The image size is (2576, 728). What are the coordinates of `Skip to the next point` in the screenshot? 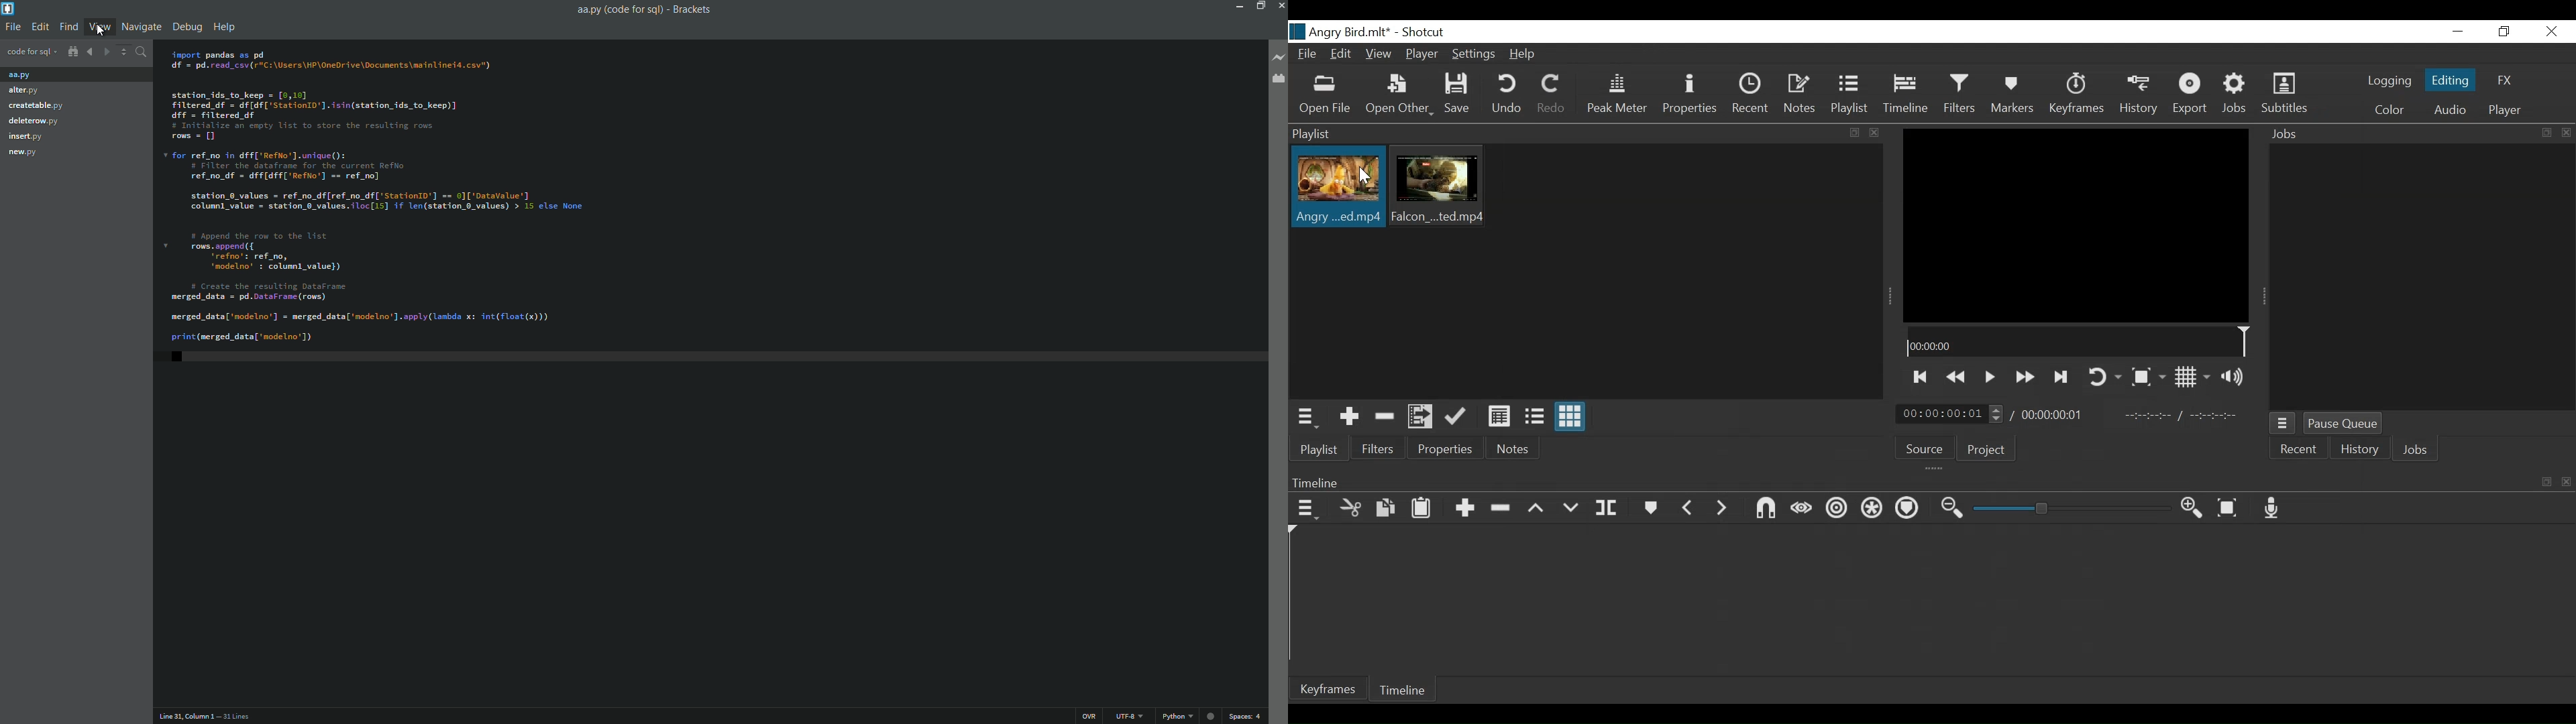 It's located at (1921, 377).